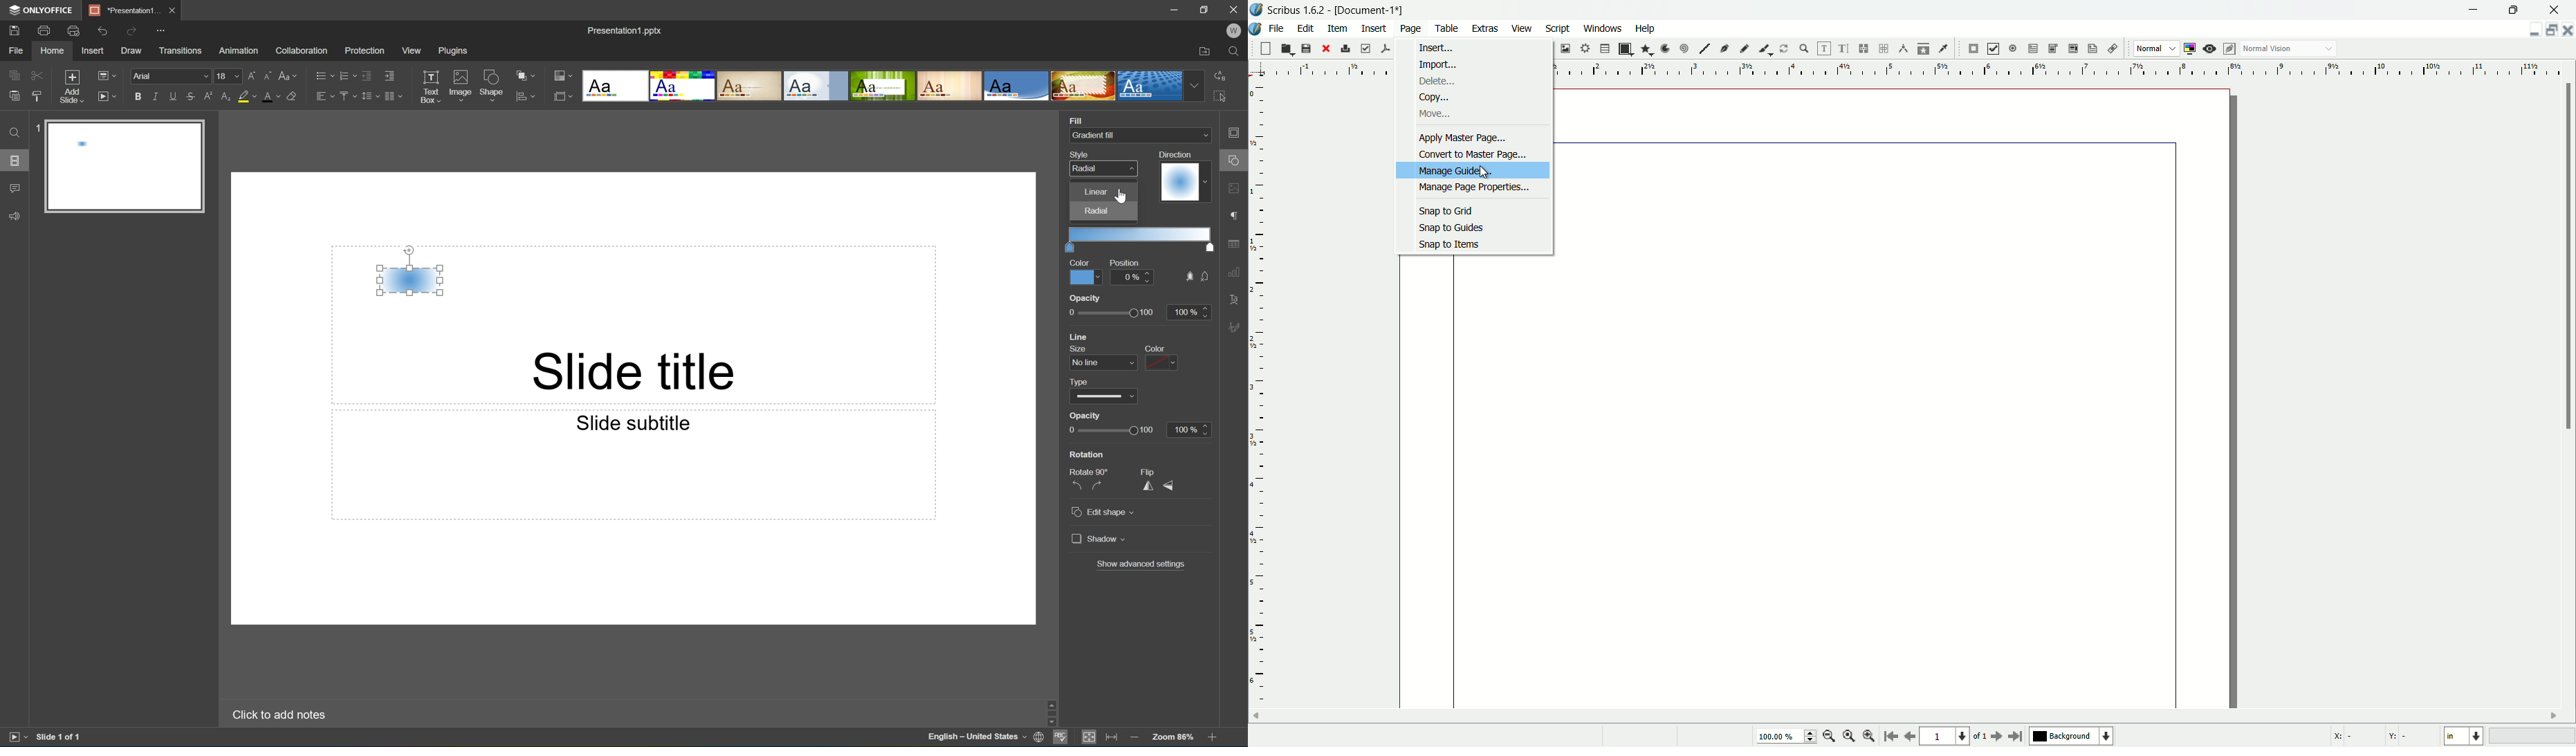 The height and width of the screenshot is (756, 2576). What do you see at coordinates (1450, 228) in the screenshot?
I see `snap to guides` at bounding box center [1450, 228].